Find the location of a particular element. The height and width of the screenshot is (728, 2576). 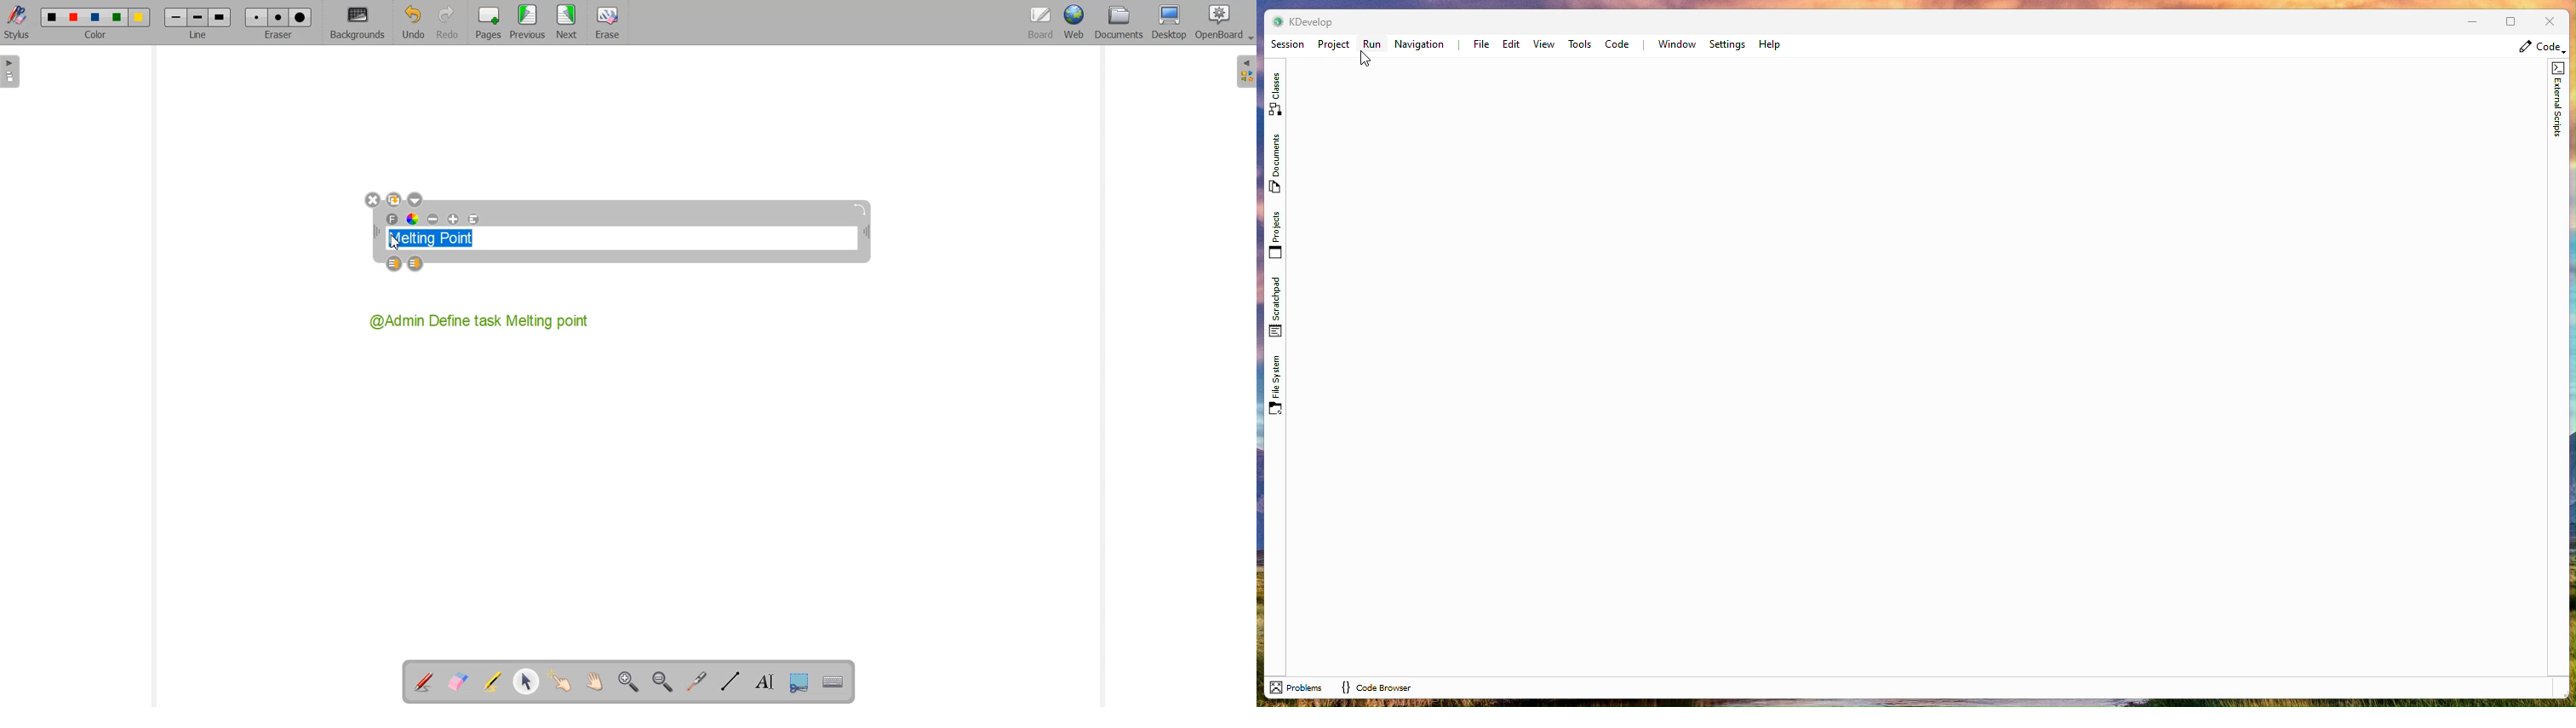

Zoom In is located at coordinates (630, 682).